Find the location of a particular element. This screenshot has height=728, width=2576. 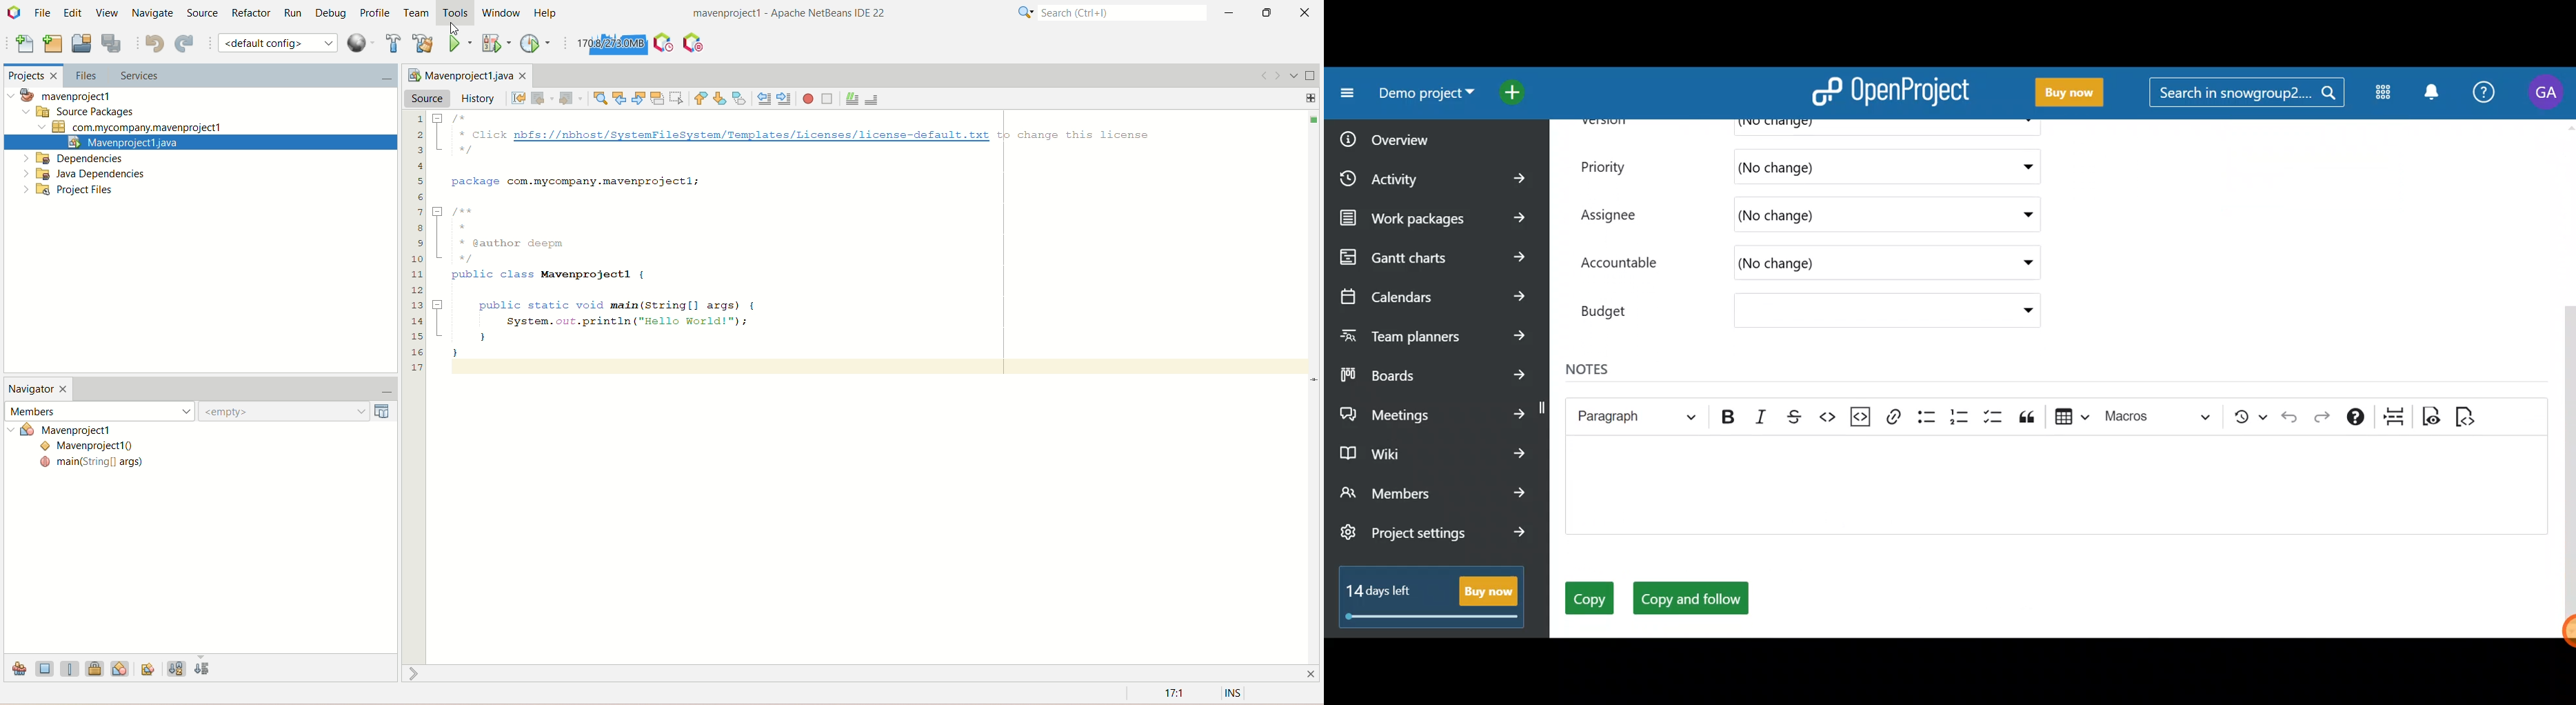

Link is located at coordinates (1892, 413).